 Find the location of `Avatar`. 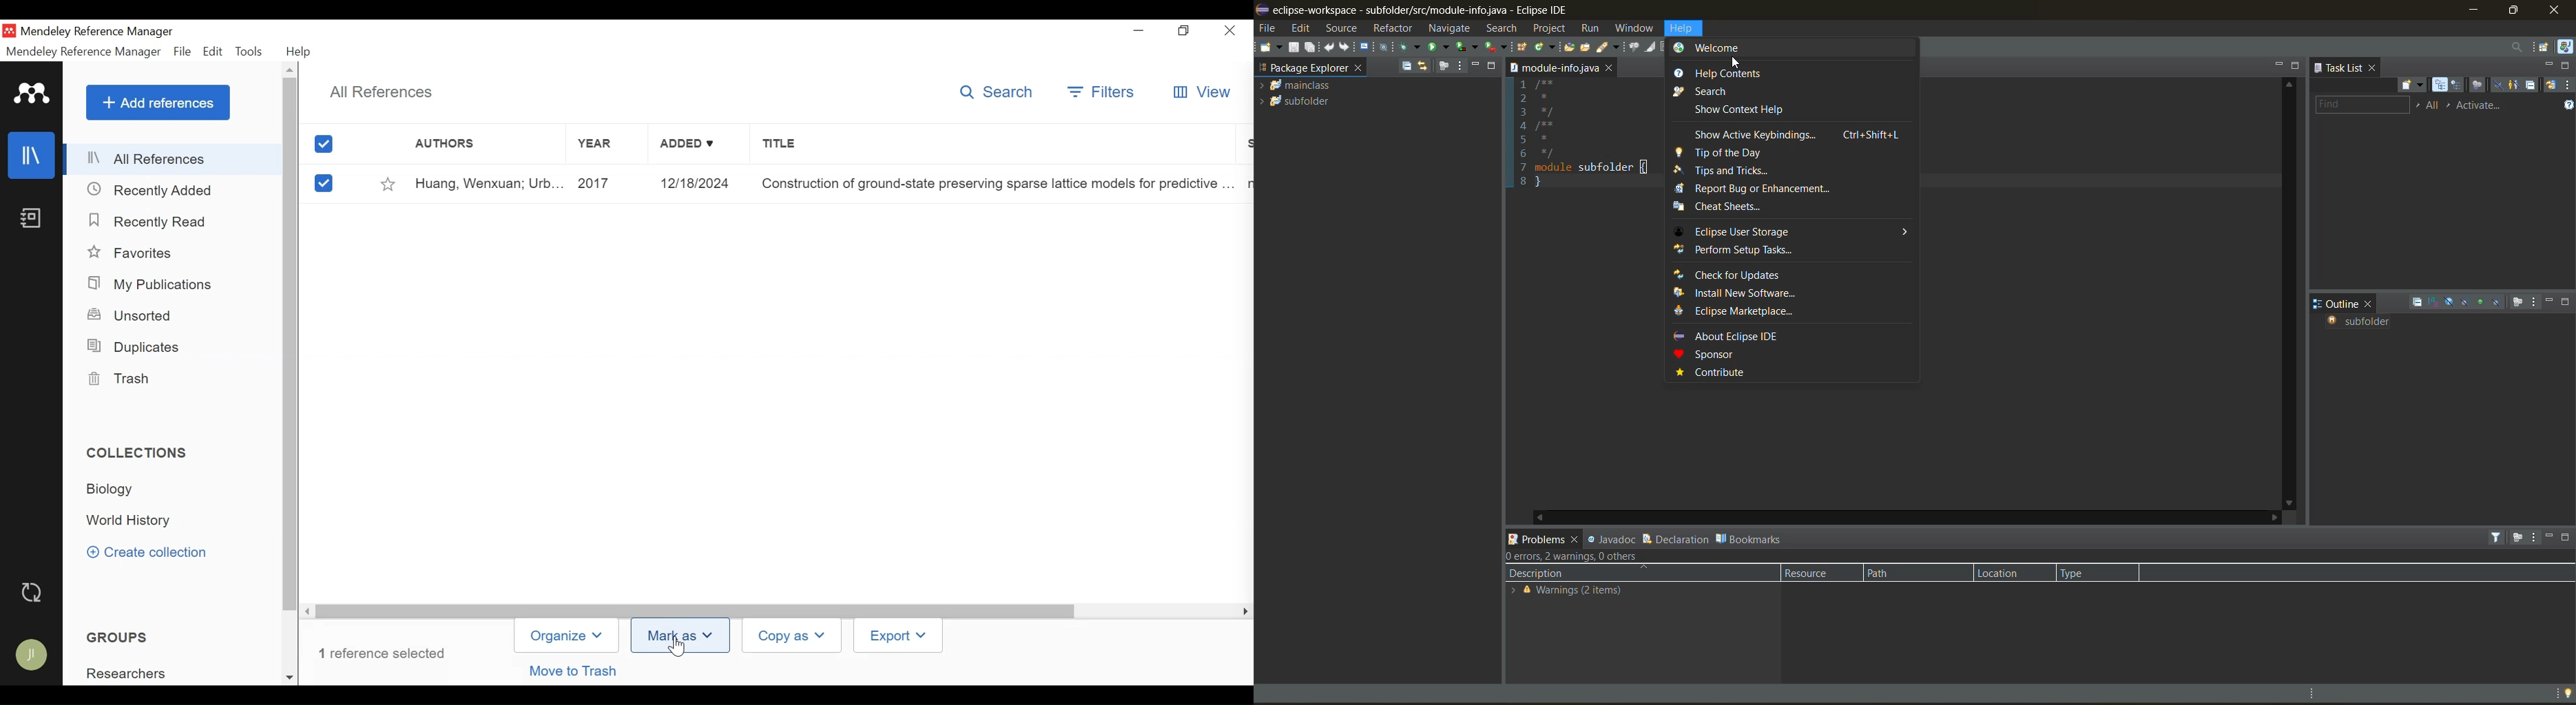

Avatar is located at coordinates (33, 654).